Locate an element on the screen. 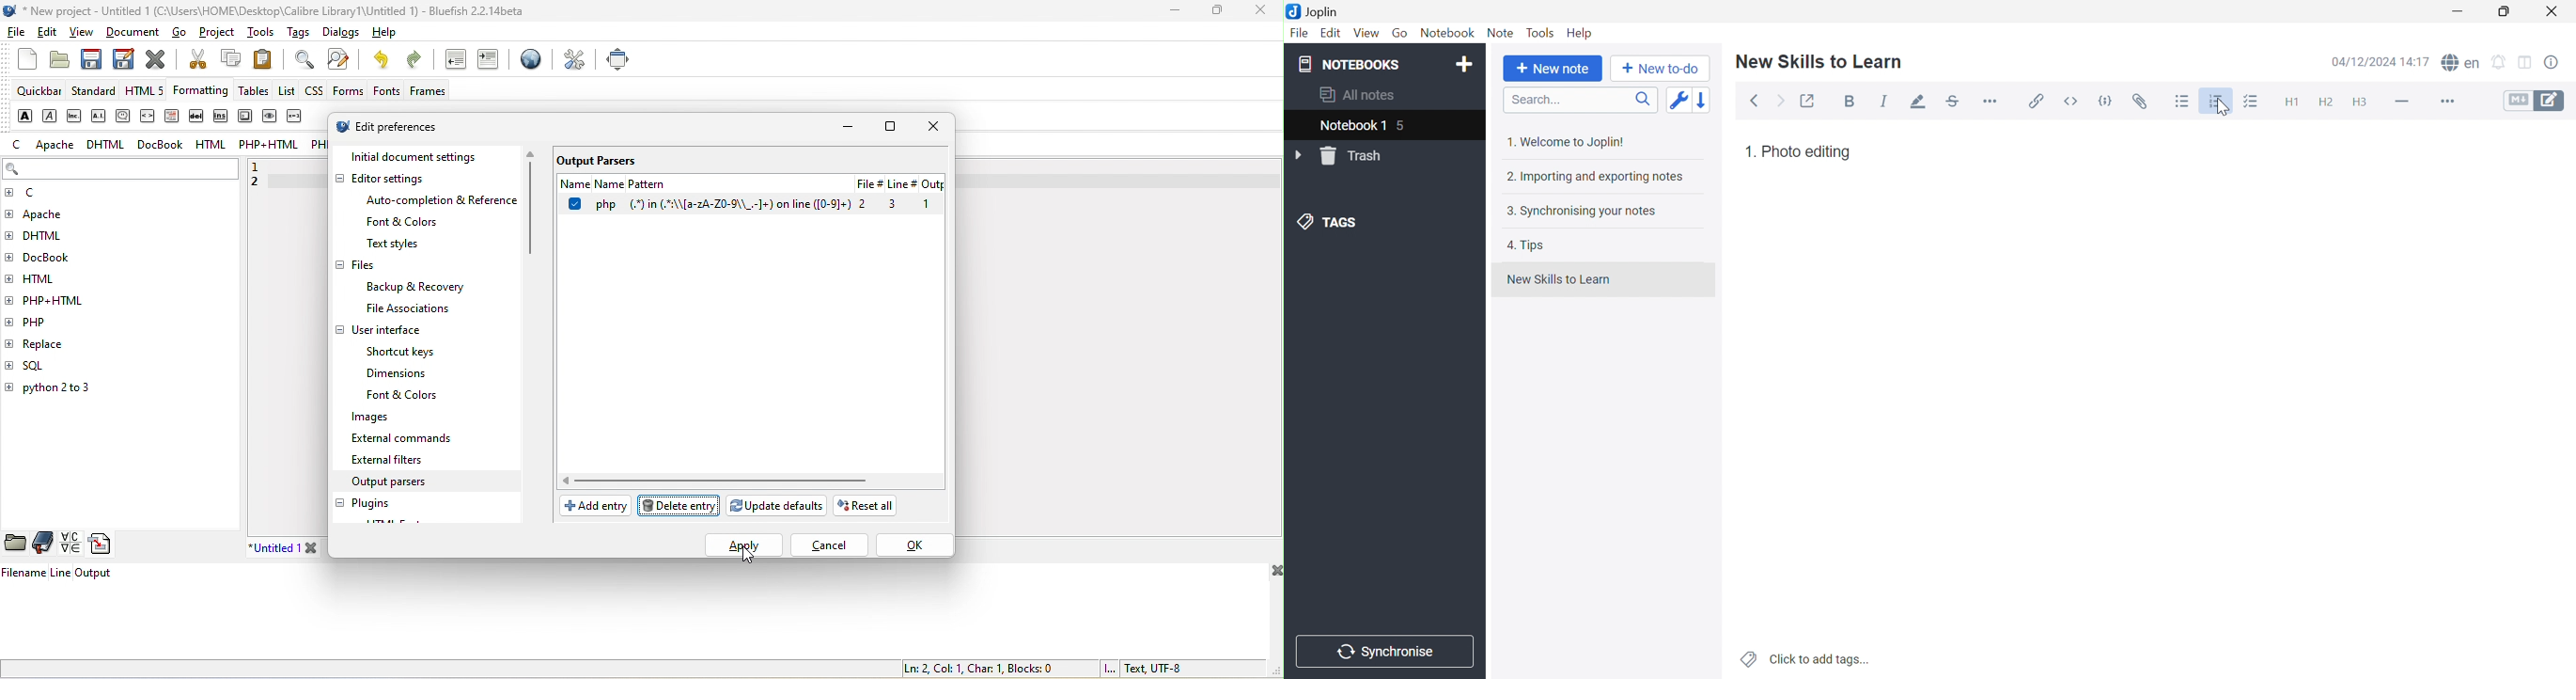  Go is located at coordinates (1400, 34).